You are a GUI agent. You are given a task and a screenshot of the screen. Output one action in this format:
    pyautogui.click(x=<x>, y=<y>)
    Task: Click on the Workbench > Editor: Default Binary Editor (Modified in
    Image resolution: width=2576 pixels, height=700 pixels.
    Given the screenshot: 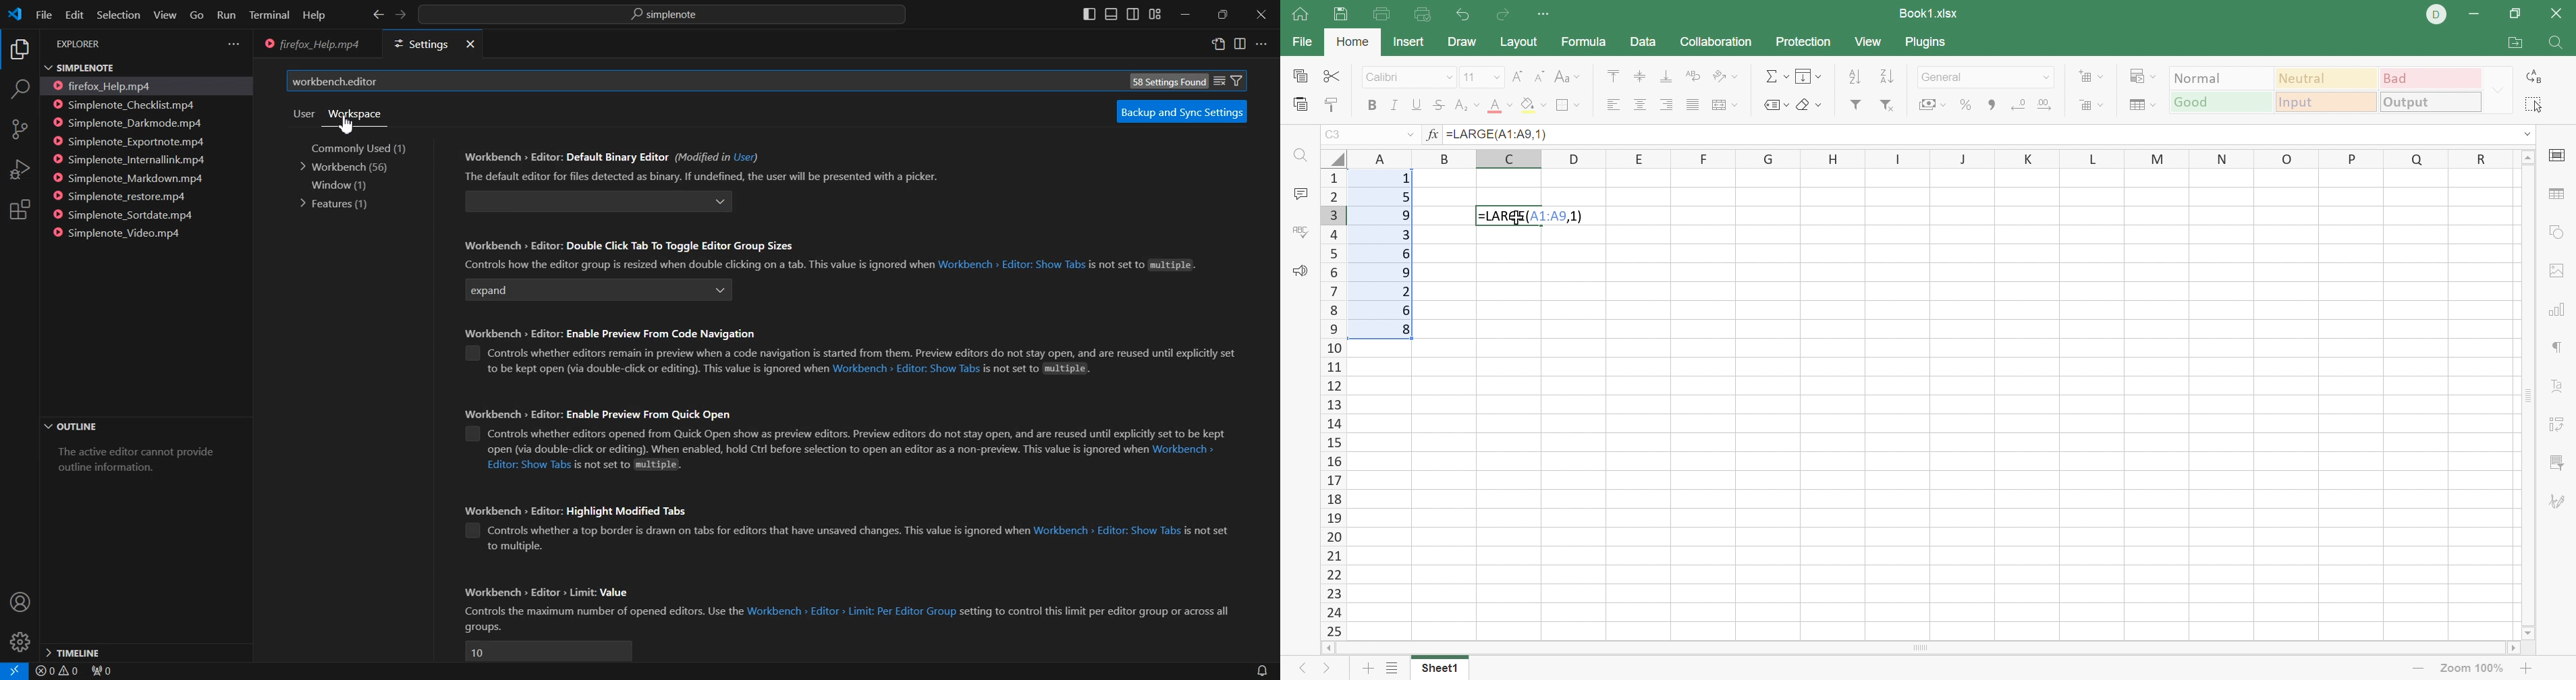 What is the action you would take?
    pyautogui.click(x=595, y=156)
    